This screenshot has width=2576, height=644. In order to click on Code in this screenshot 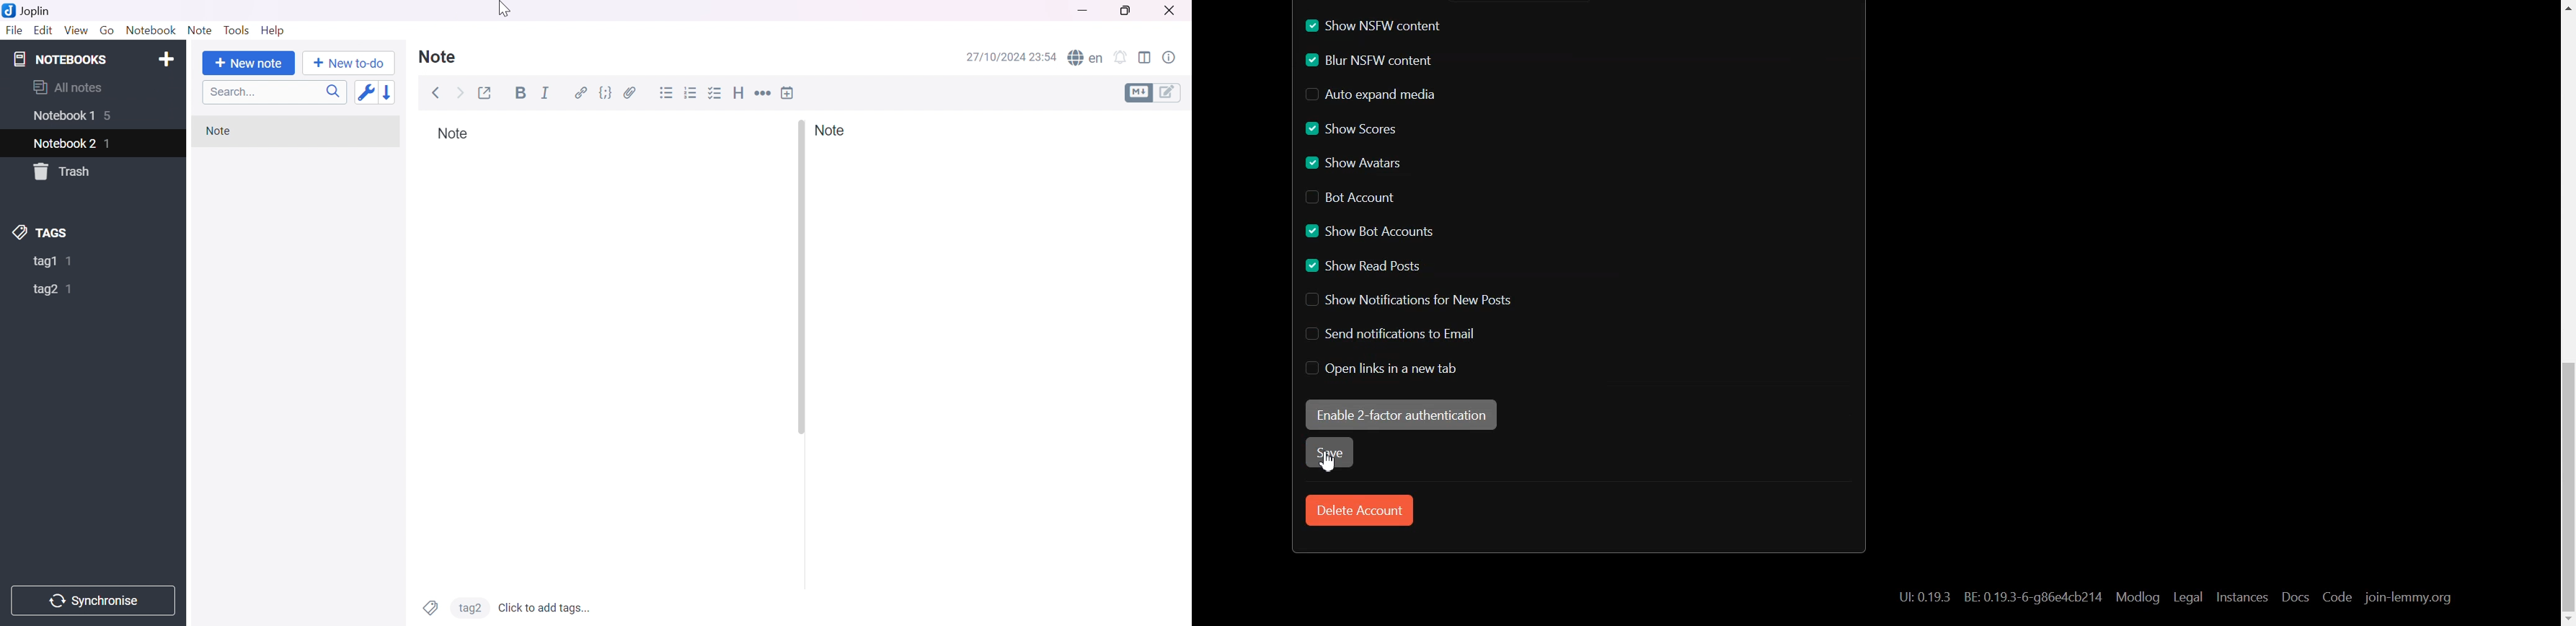, I will do `click(607, 95)`.